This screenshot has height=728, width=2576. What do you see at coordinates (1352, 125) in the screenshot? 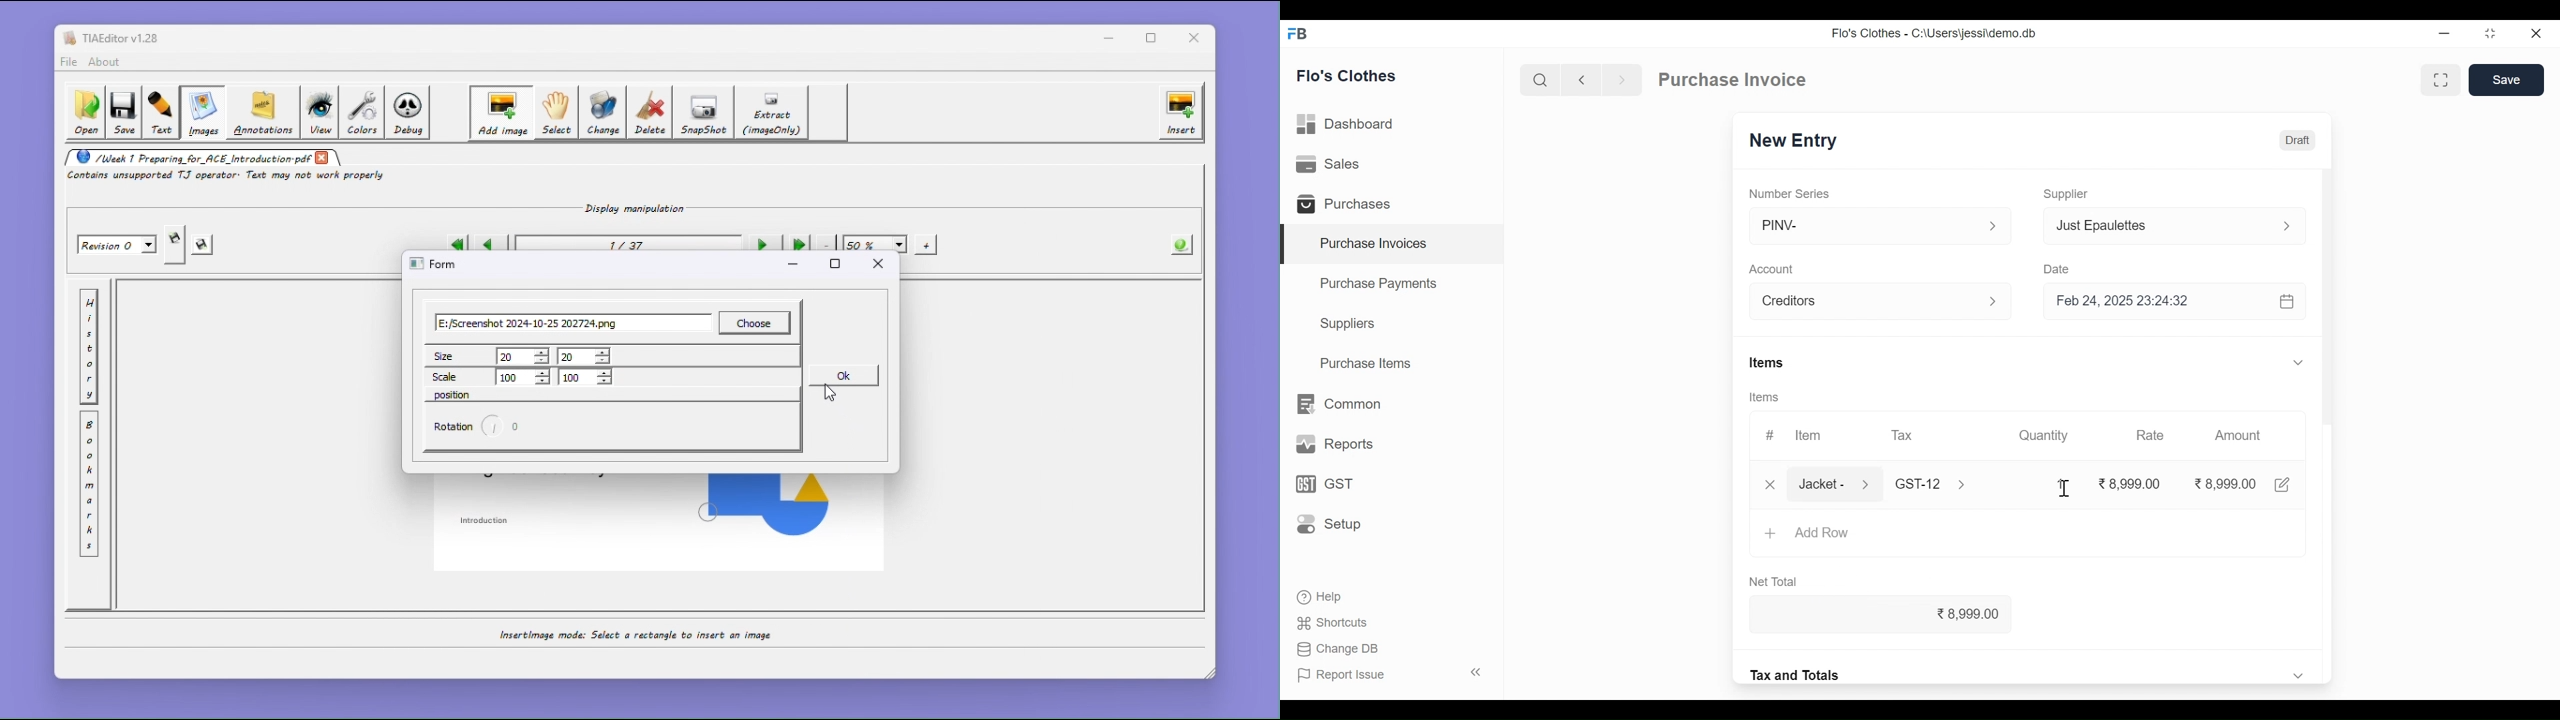
I see `Dashboard` at bounding box center [1352, 125].